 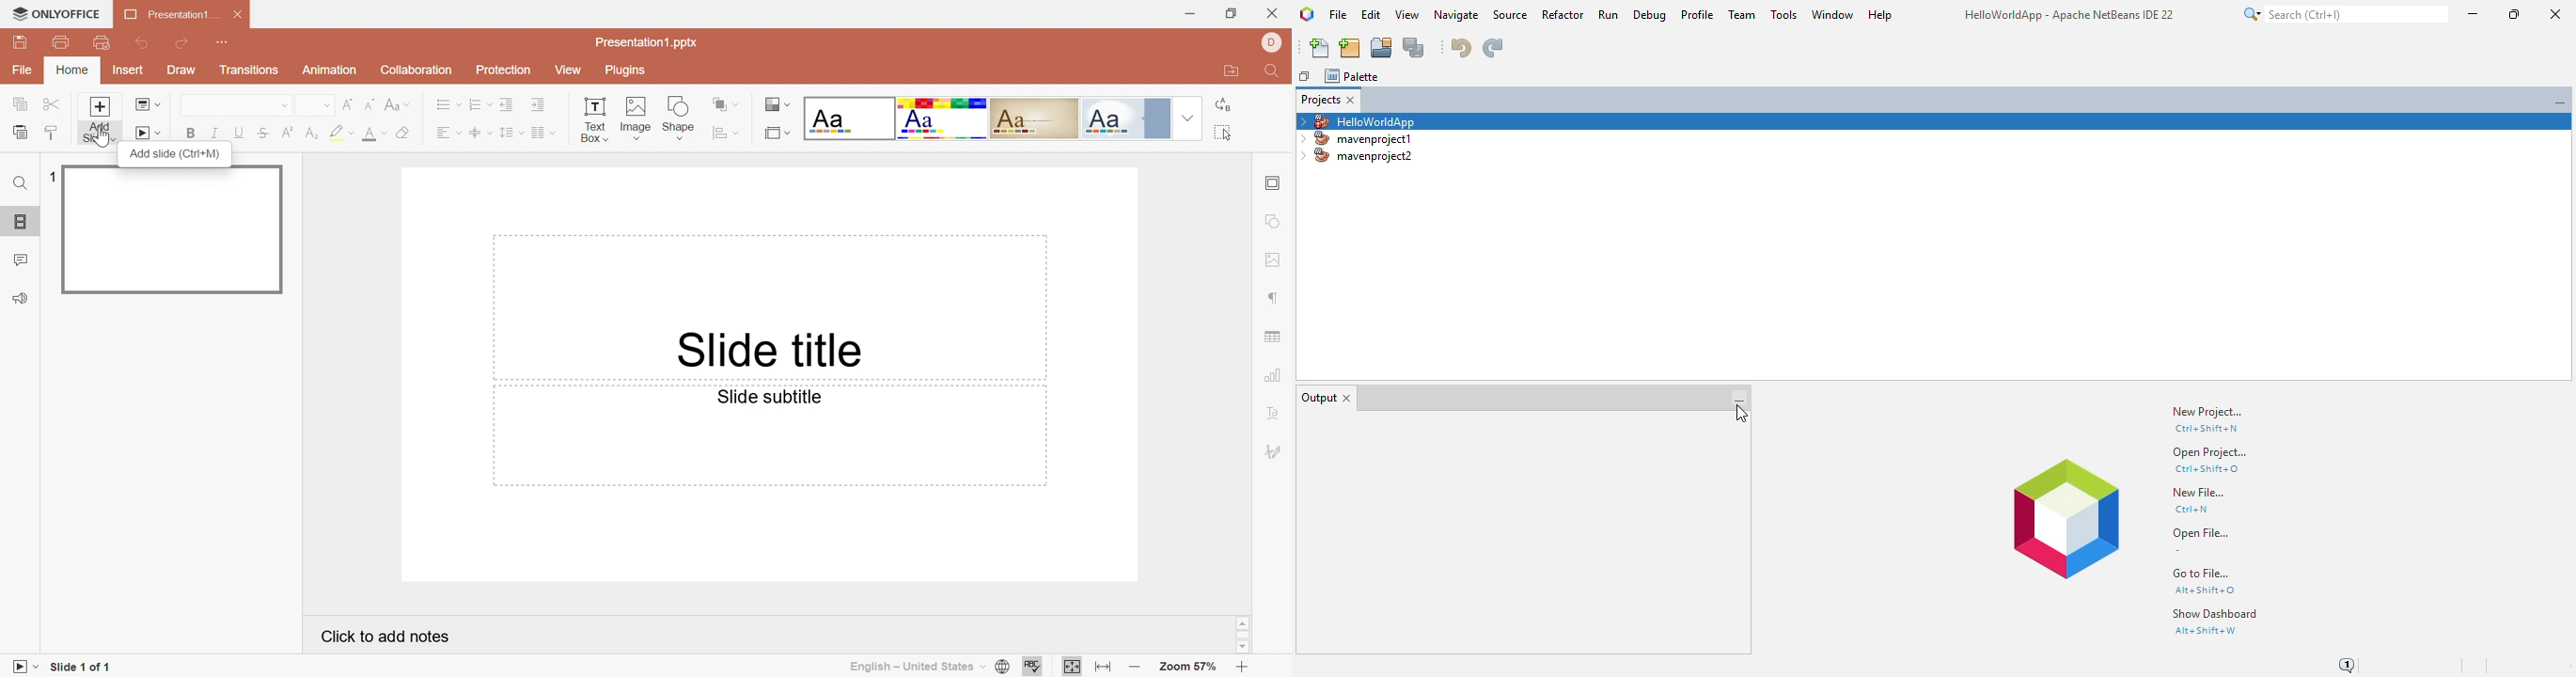 What do you see at coordinates (1272, 299) in the screenshot?
I see `Paragraph settings` at bounding box center [1272, 299].